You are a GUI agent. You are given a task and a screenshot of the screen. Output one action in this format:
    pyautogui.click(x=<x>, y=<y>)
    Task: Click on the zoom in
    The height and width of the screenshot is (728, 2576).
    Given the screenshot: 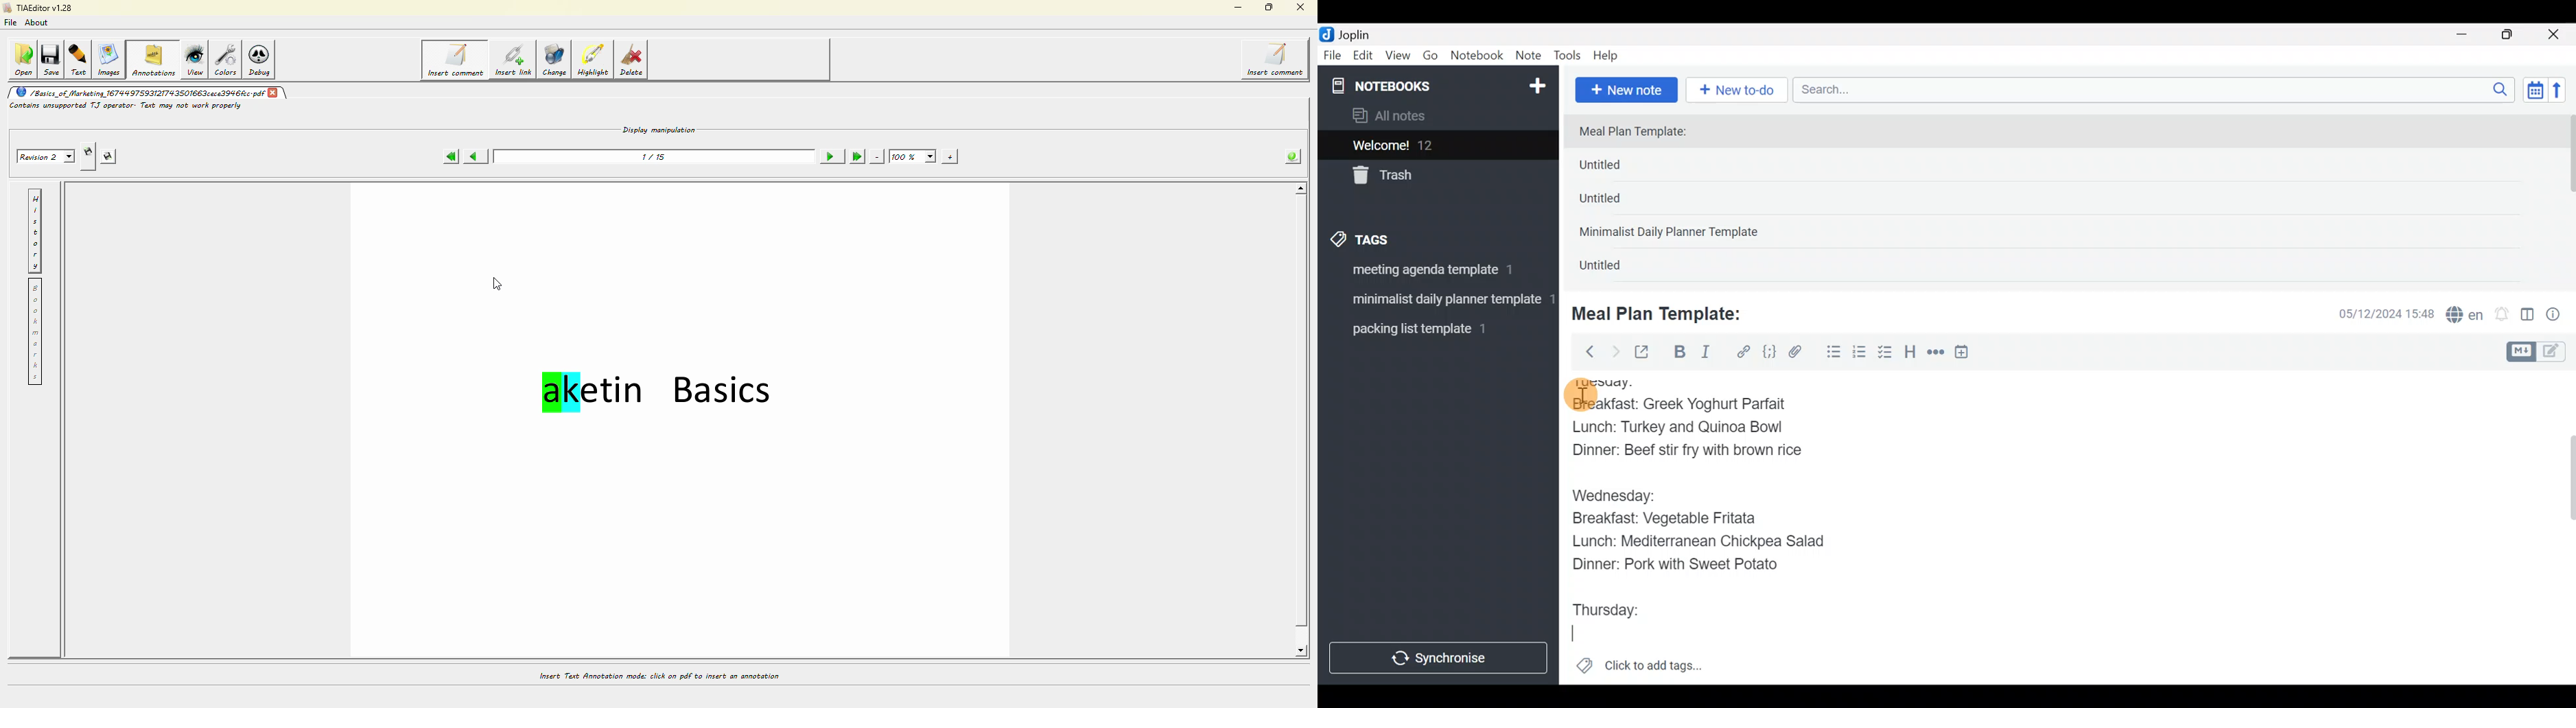 What is the action you would take?
    pyautogui.click(x=950, y=156)
    